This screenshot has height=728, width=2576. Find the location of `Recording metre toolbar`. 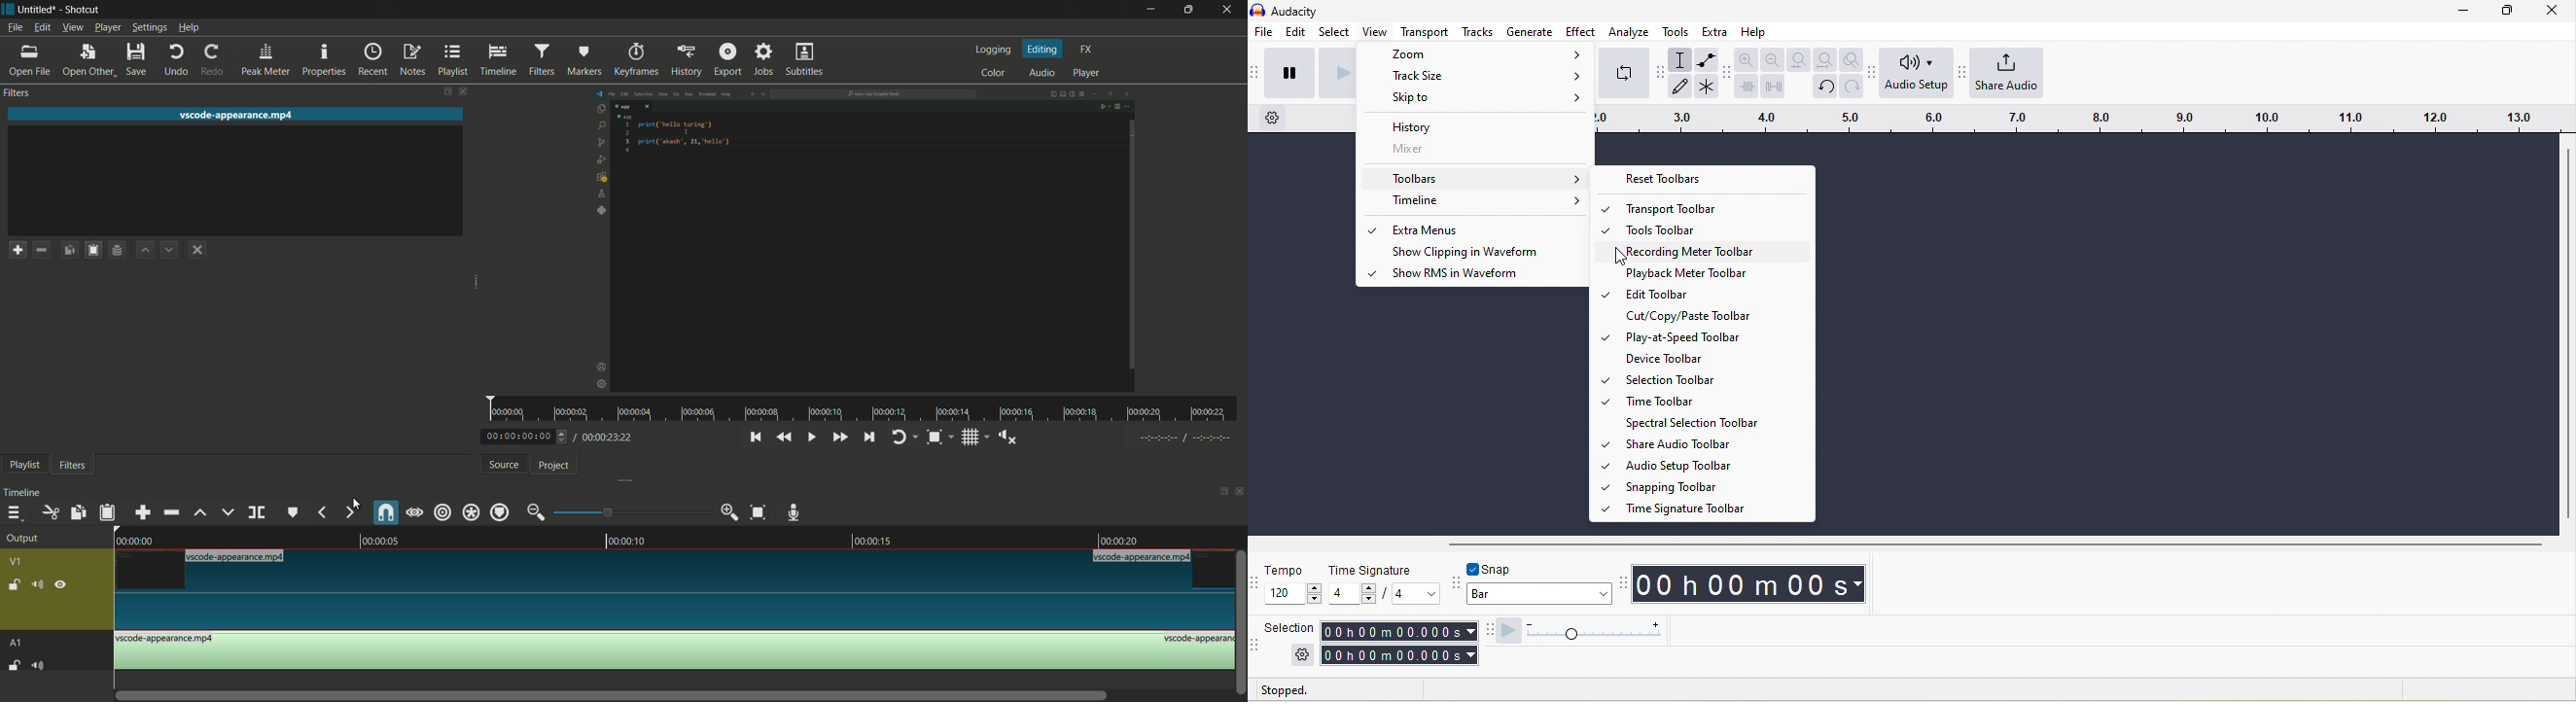

Recording metre toolbar is located at coordinates (1713, 249).